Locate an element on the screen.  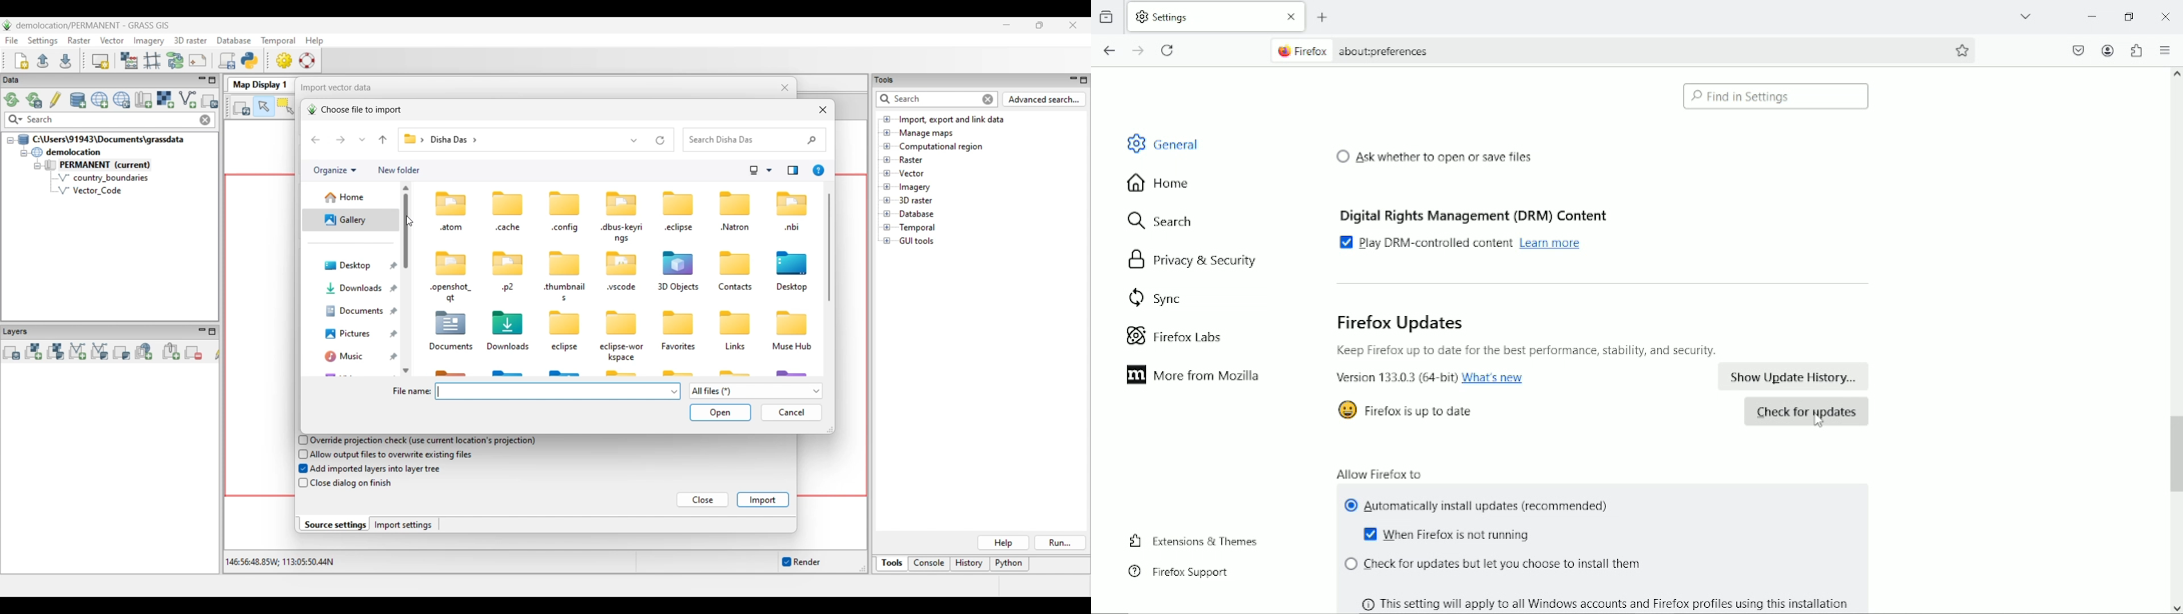
reload current page is located at coordinates (1168, 49).